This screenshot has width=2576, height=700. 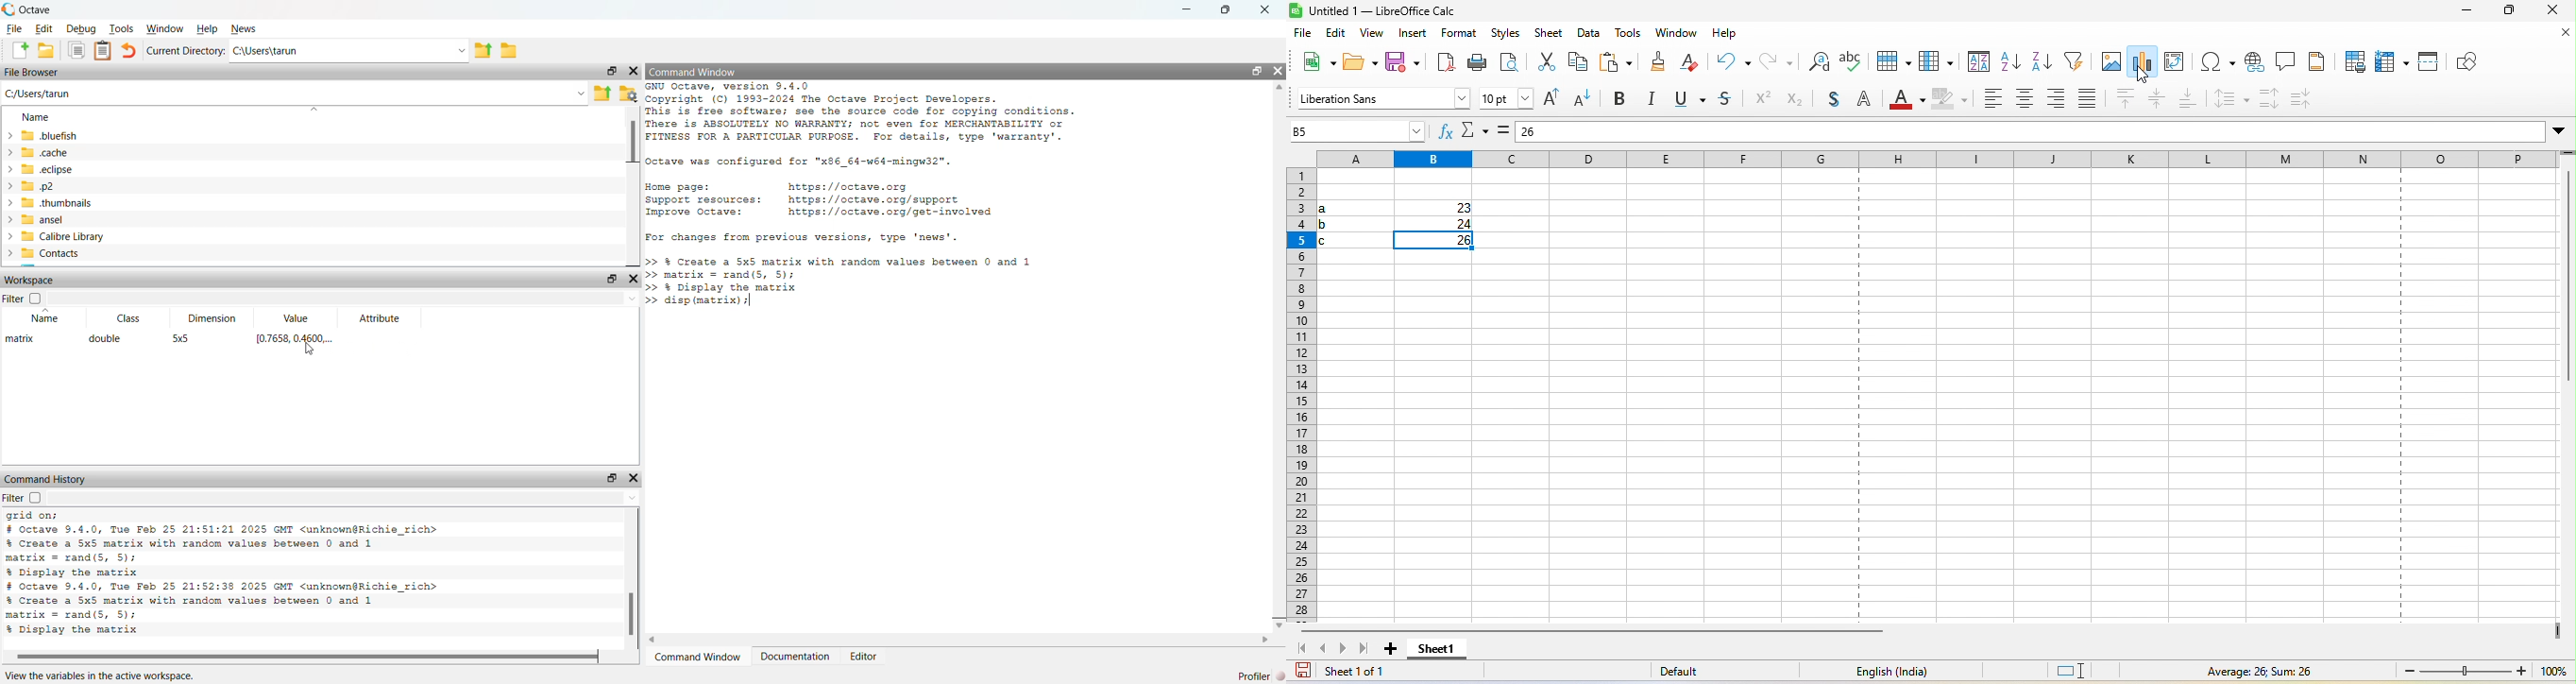 I want to click on title, so click(x=1377, y=11).